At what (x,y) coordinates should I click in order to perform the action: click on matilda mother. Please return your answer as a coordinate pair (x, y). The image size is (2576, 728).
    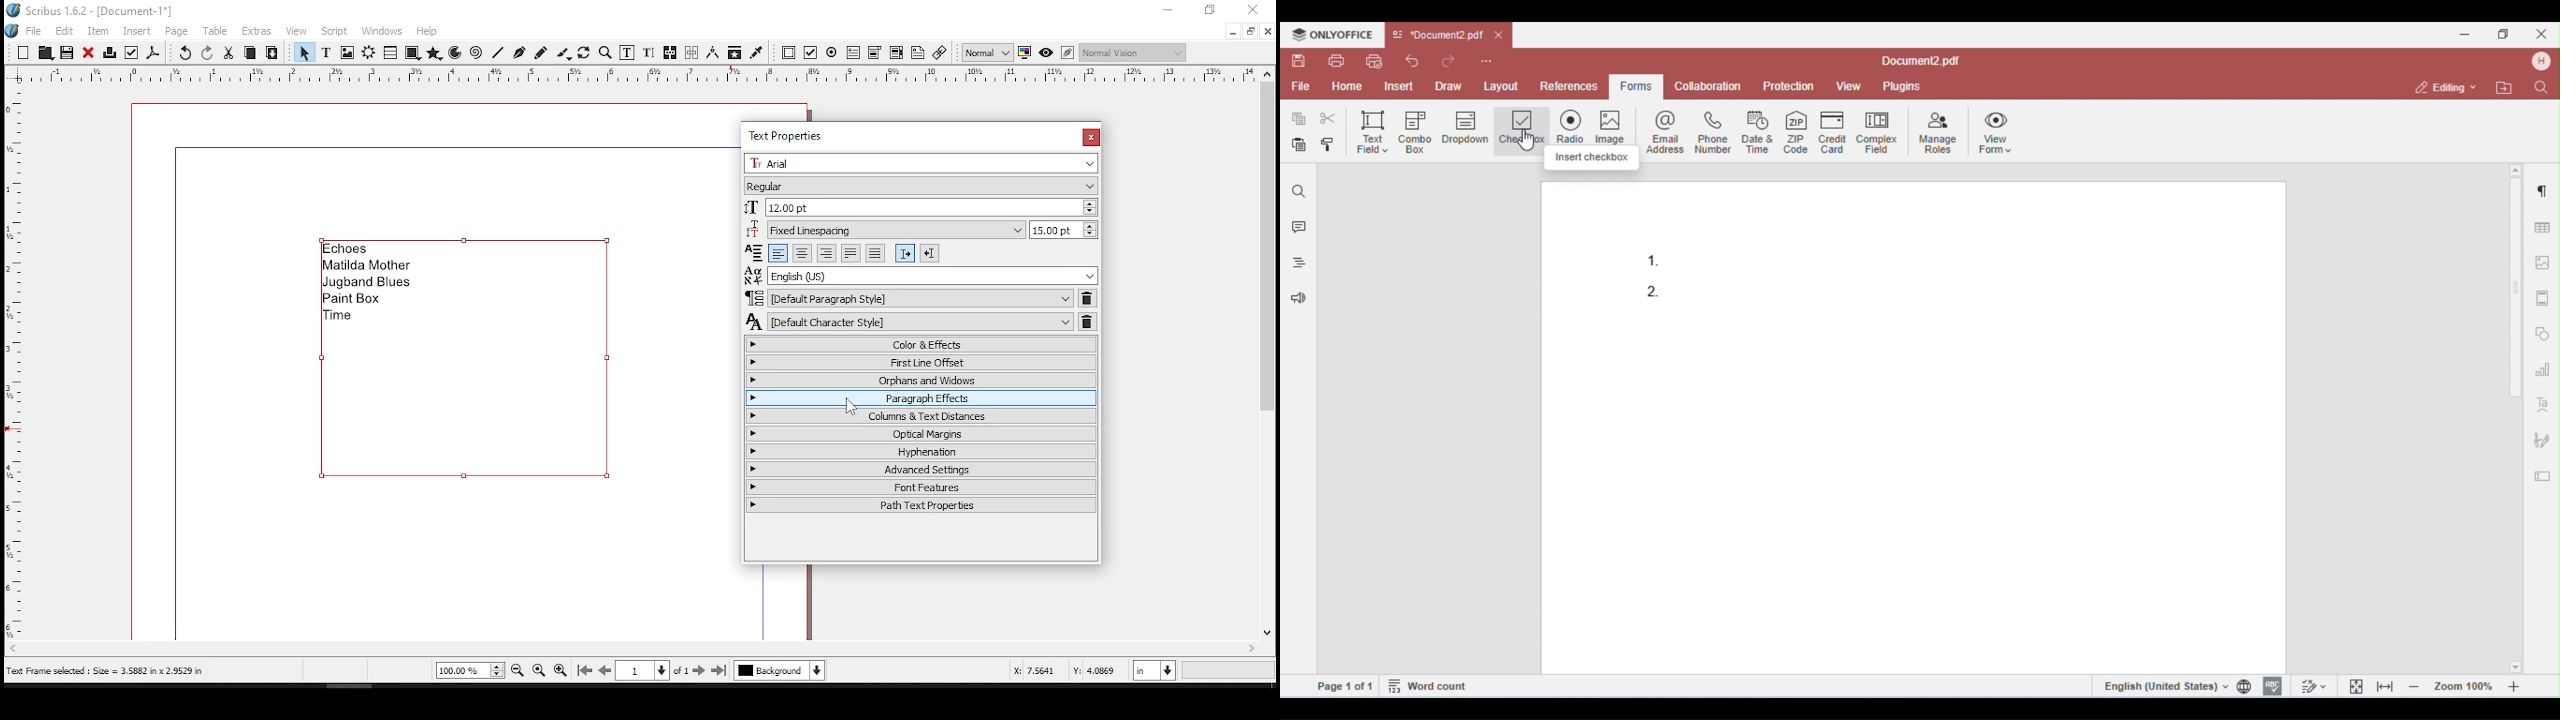
    Looking at the image, I should click on (367, 266).